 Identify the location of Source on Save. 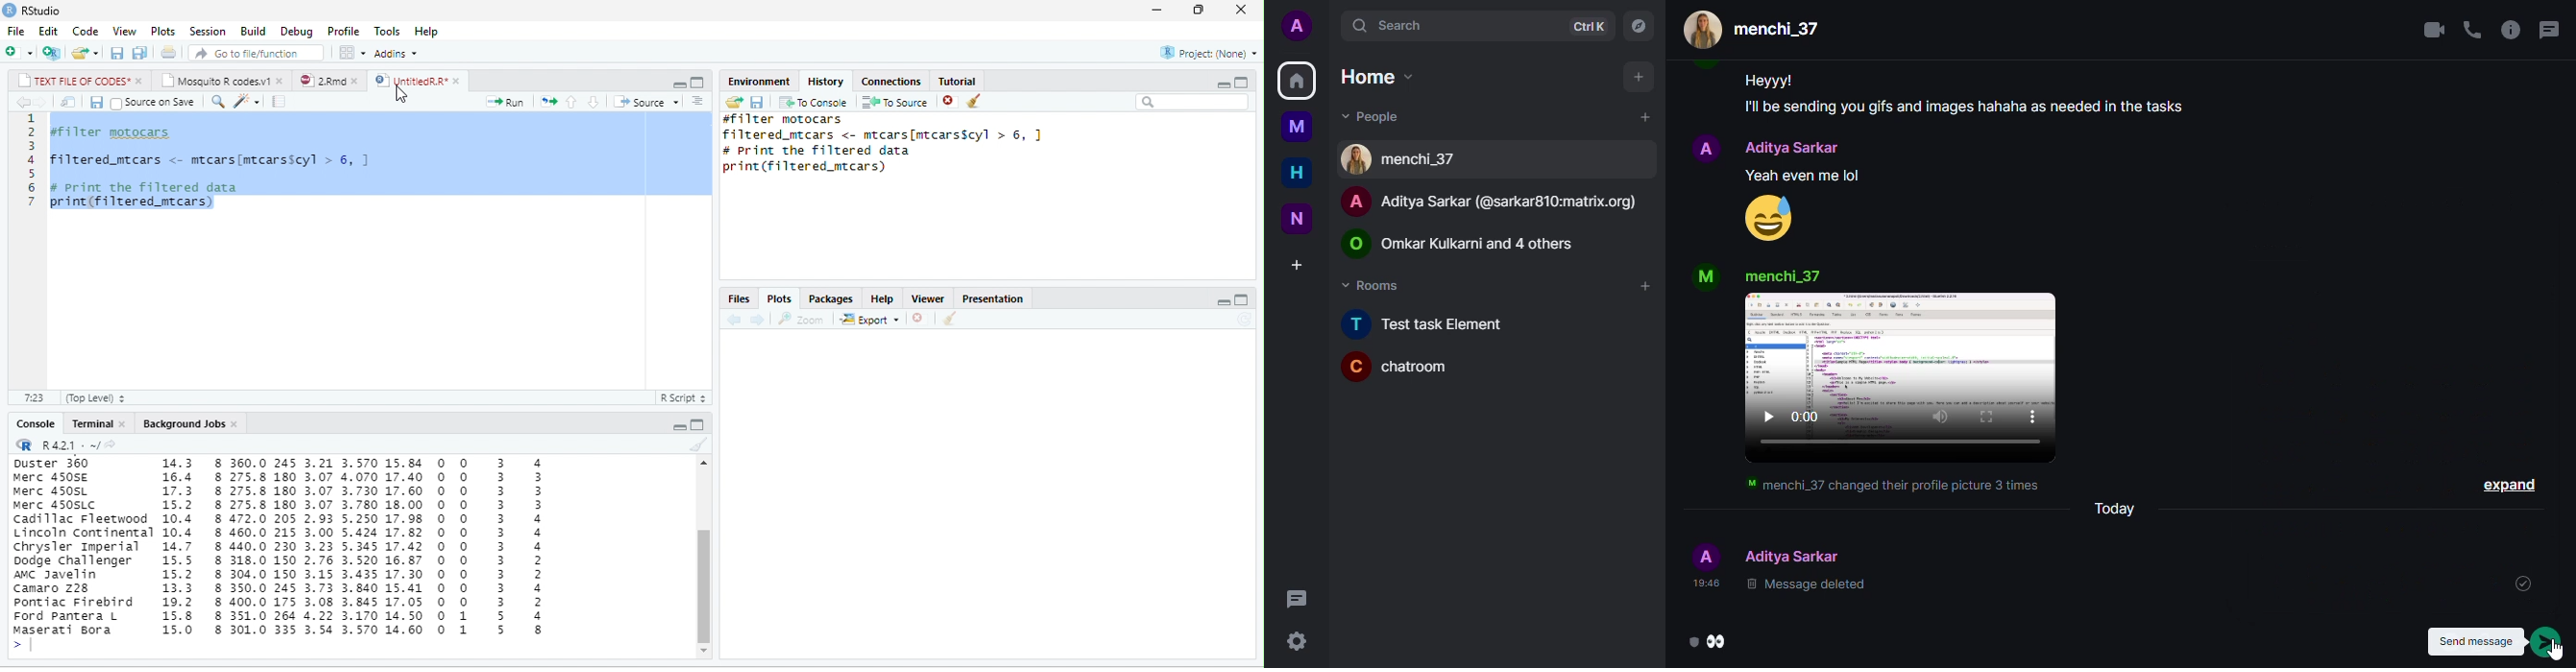
(154, 104).